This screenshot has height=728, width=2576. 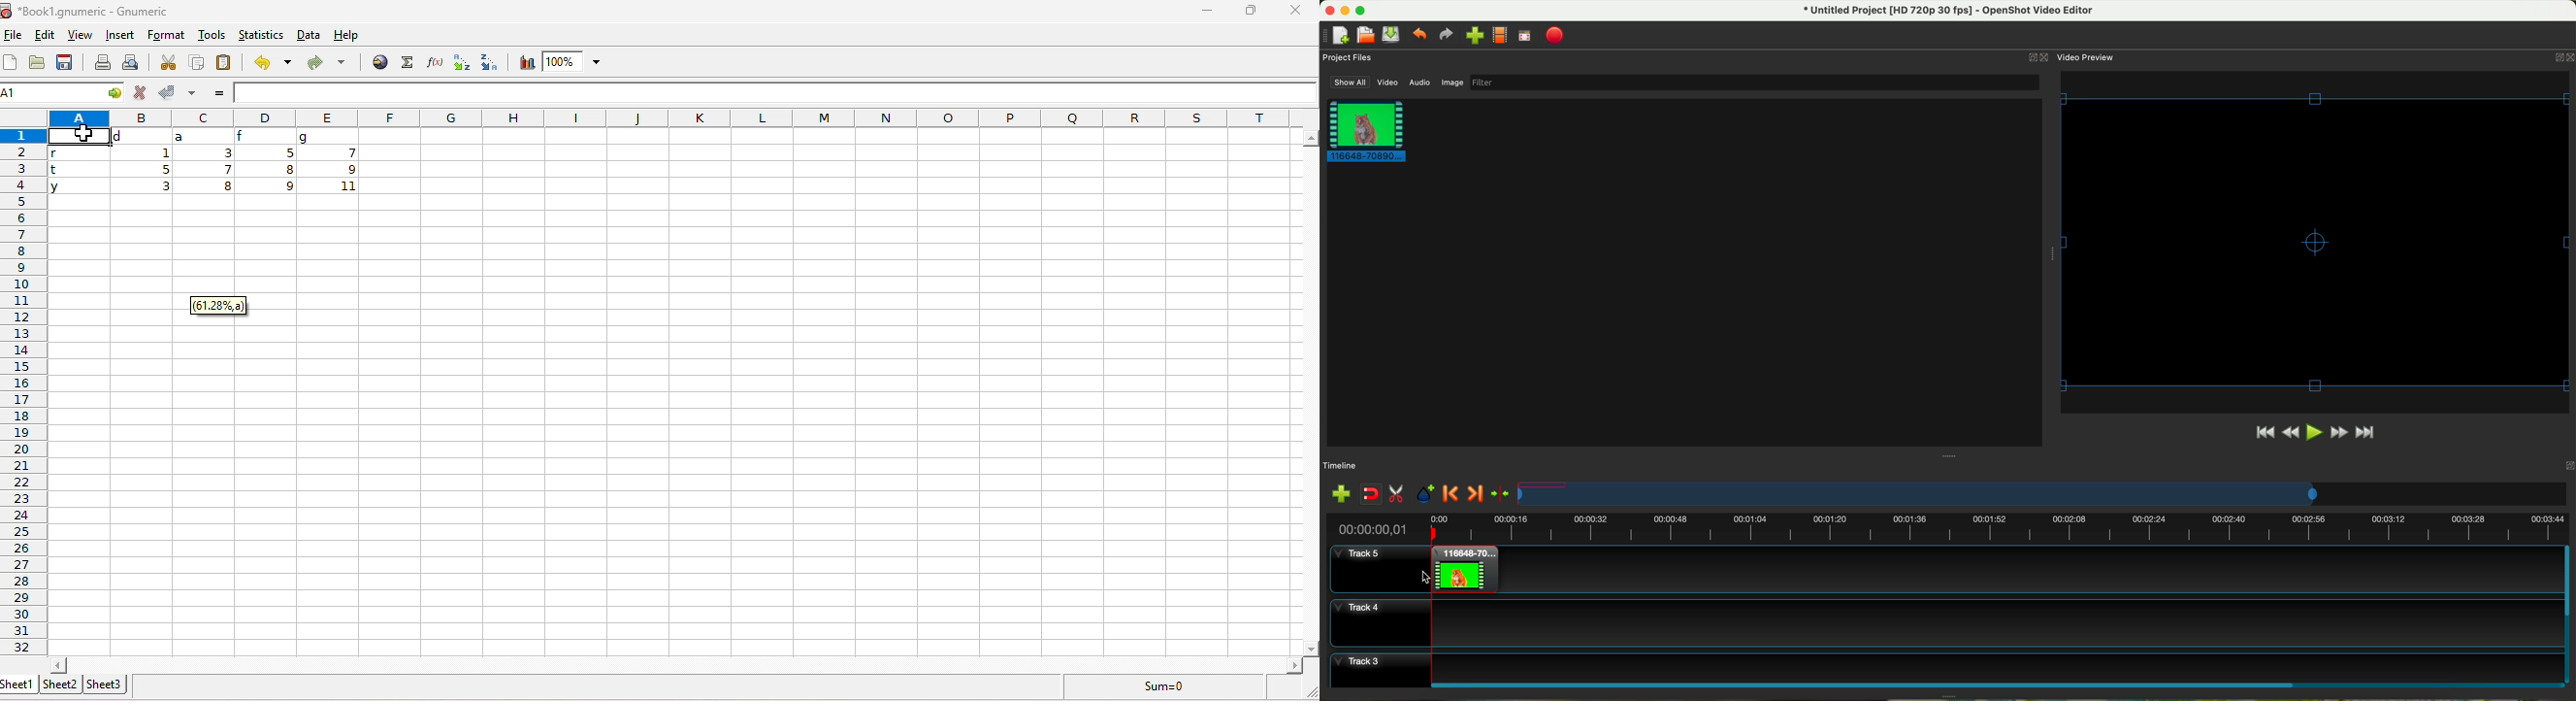 I want to click on chart, so click(x=525, y=63).